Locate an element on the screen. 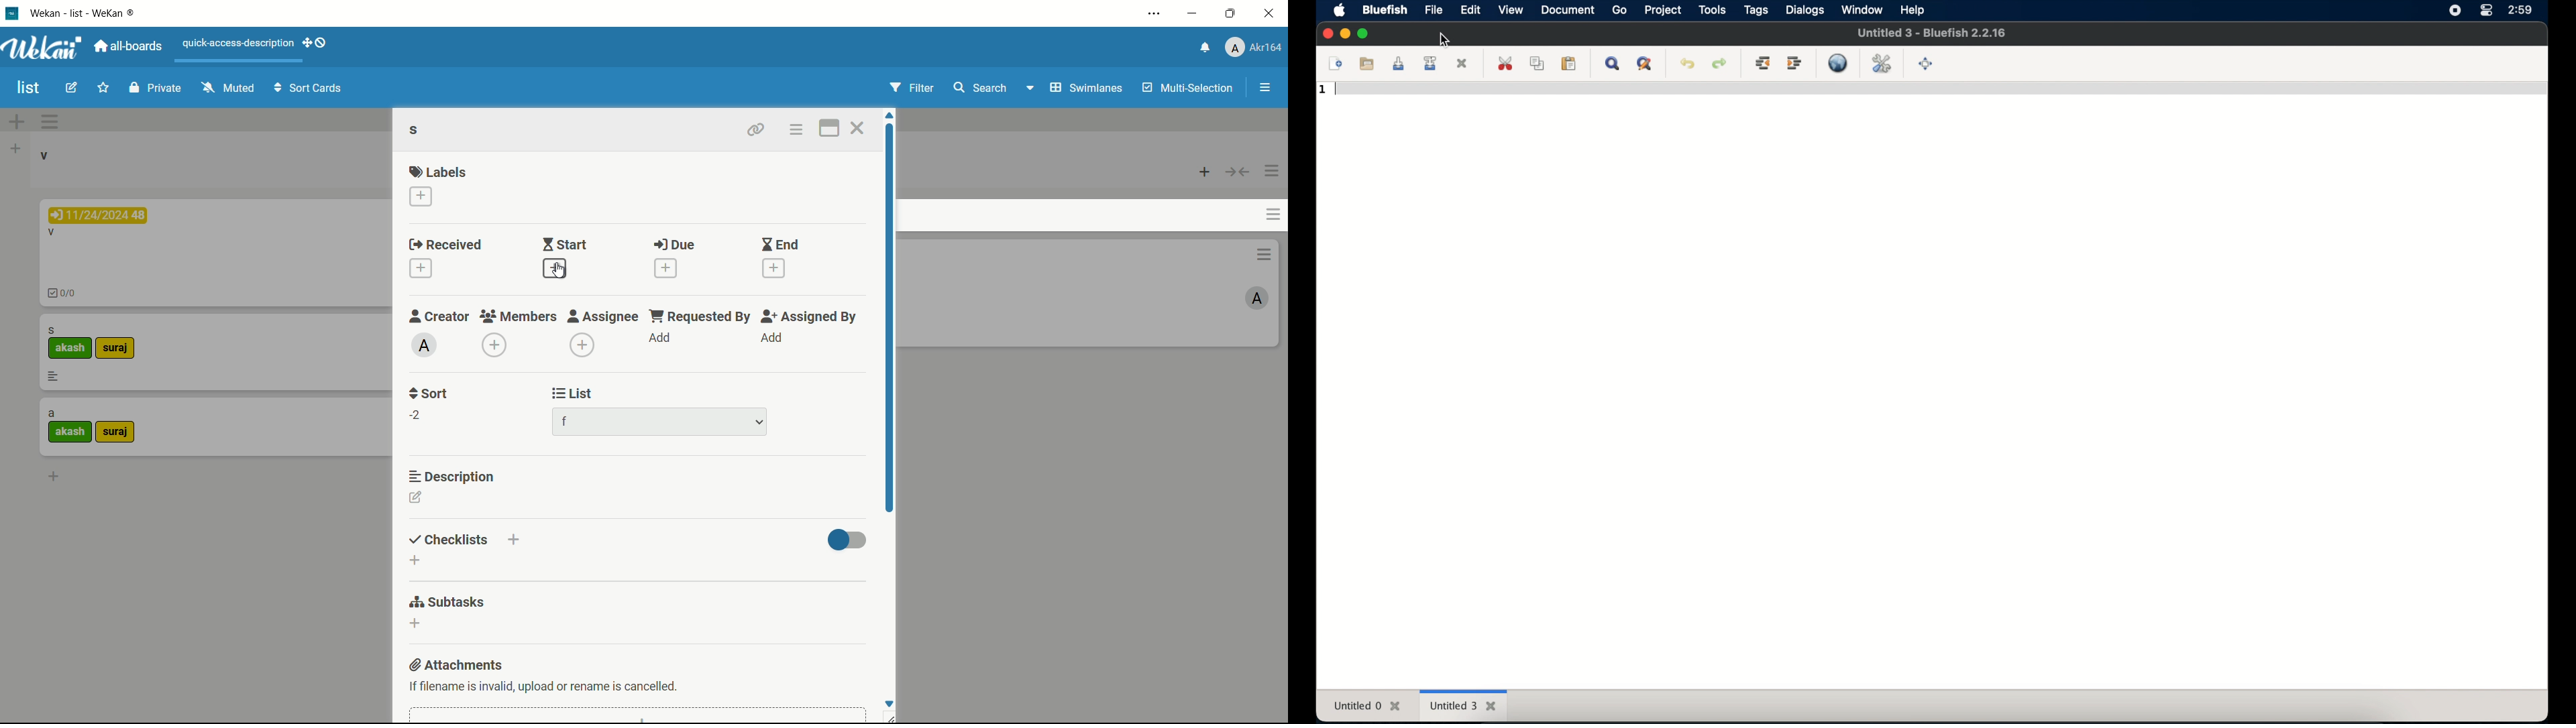 Image resolution: width=2576 pixels, height=728 pixels. add subtasks is located at coordinates (414, 622).